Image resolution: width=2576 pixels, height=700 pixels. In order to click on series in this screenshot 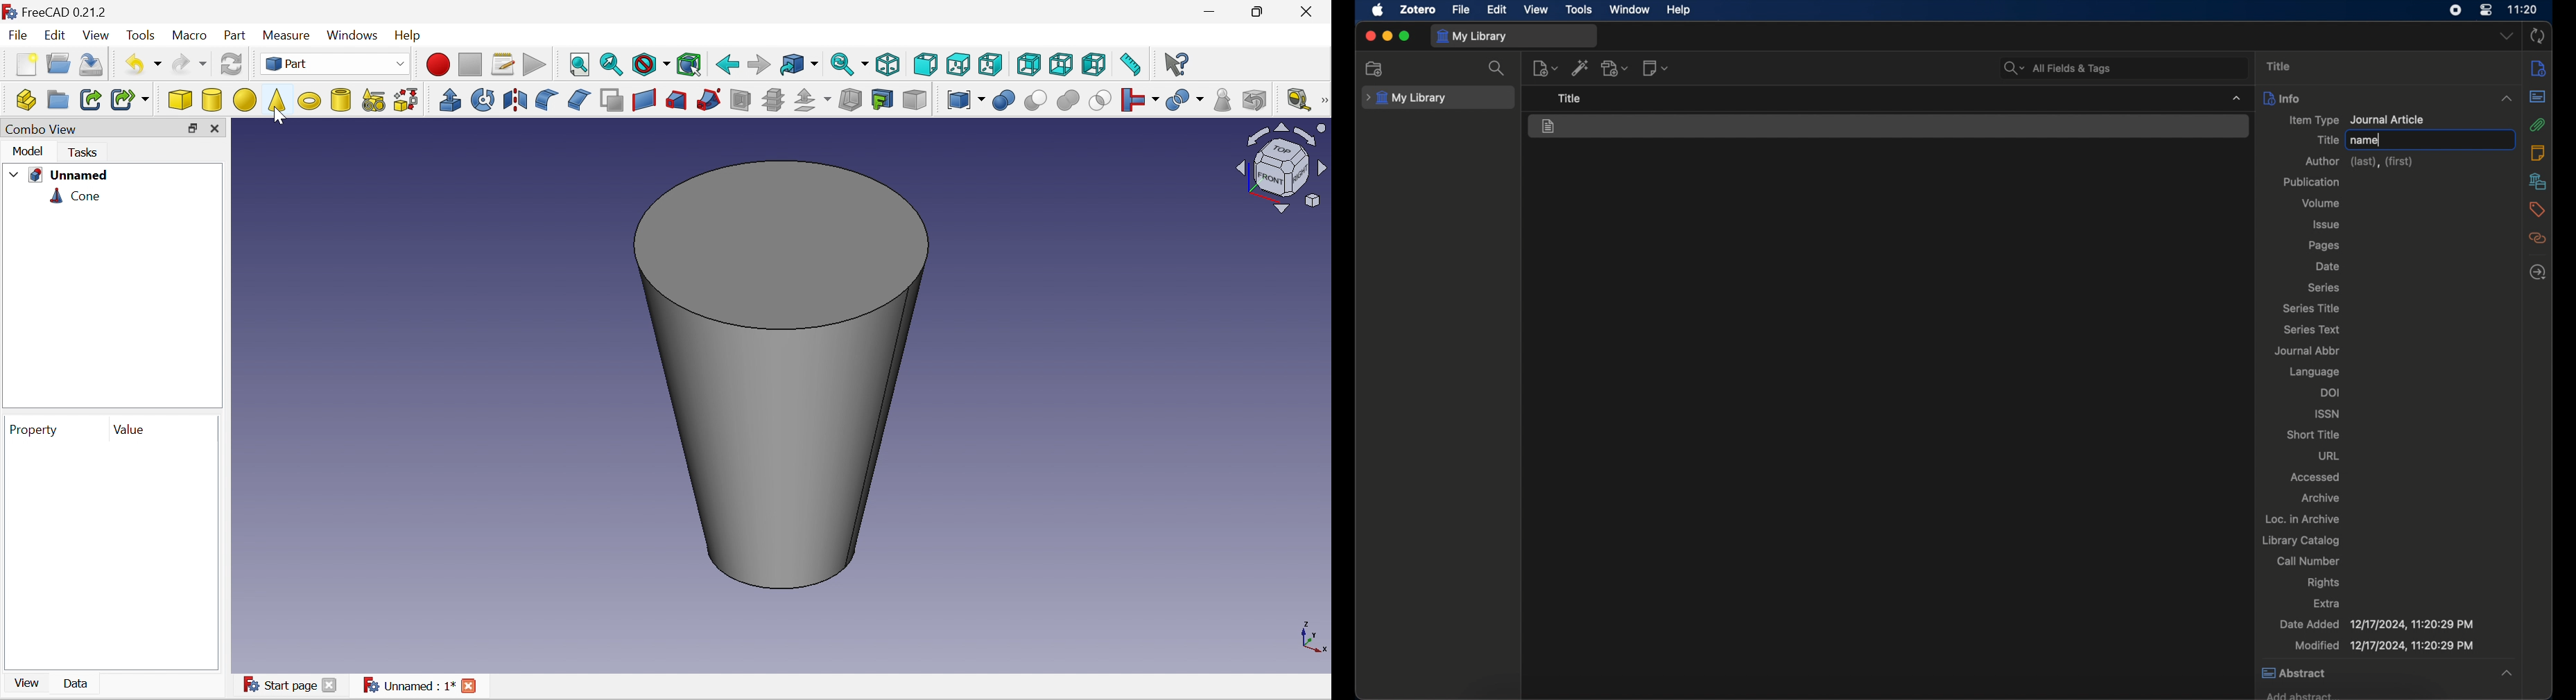, I will do `click(2323, 287)`.